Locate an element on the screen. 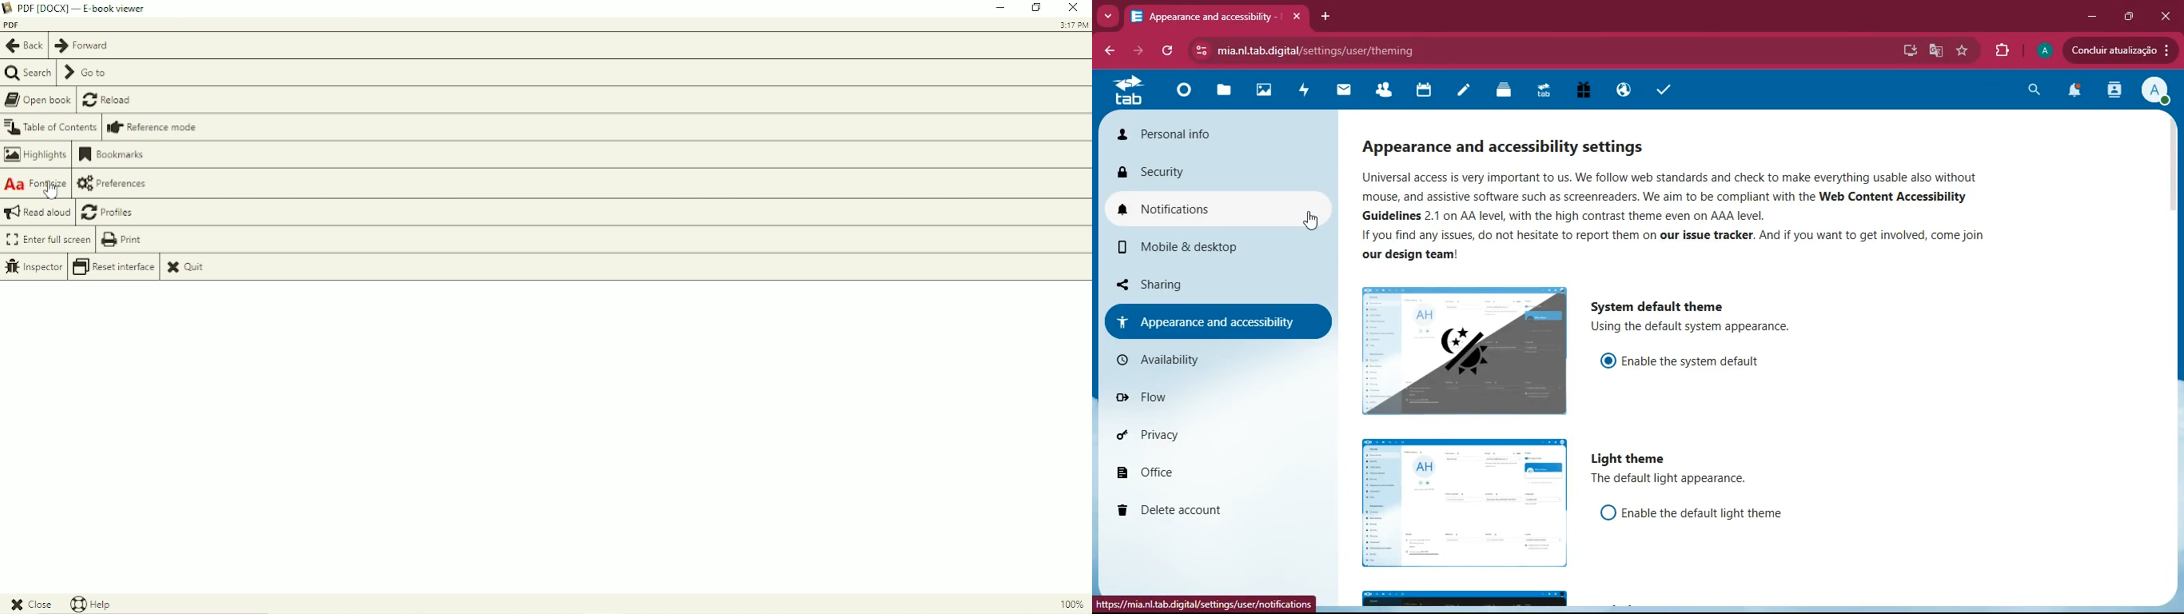 This screenshot has width=2184, height=616. url is located at coordinates (1202, 603).